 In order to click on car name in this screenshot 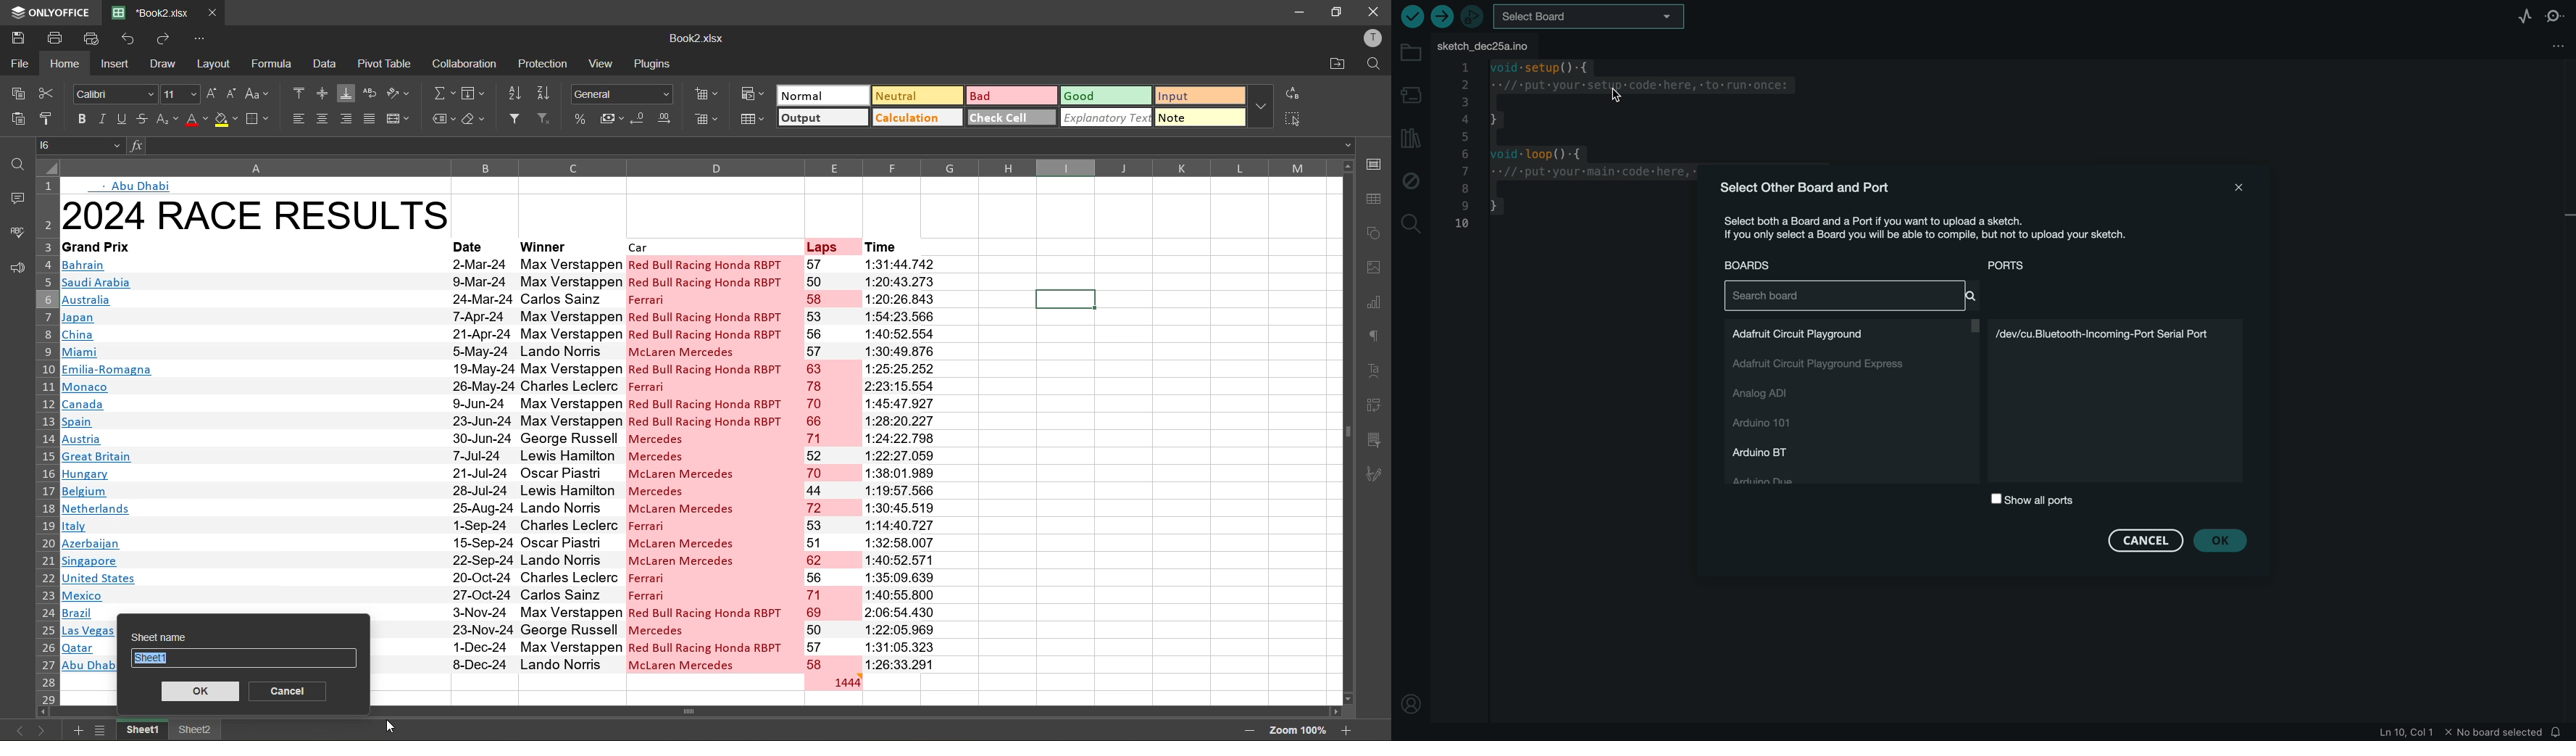, I will do `click(713, 463)`.